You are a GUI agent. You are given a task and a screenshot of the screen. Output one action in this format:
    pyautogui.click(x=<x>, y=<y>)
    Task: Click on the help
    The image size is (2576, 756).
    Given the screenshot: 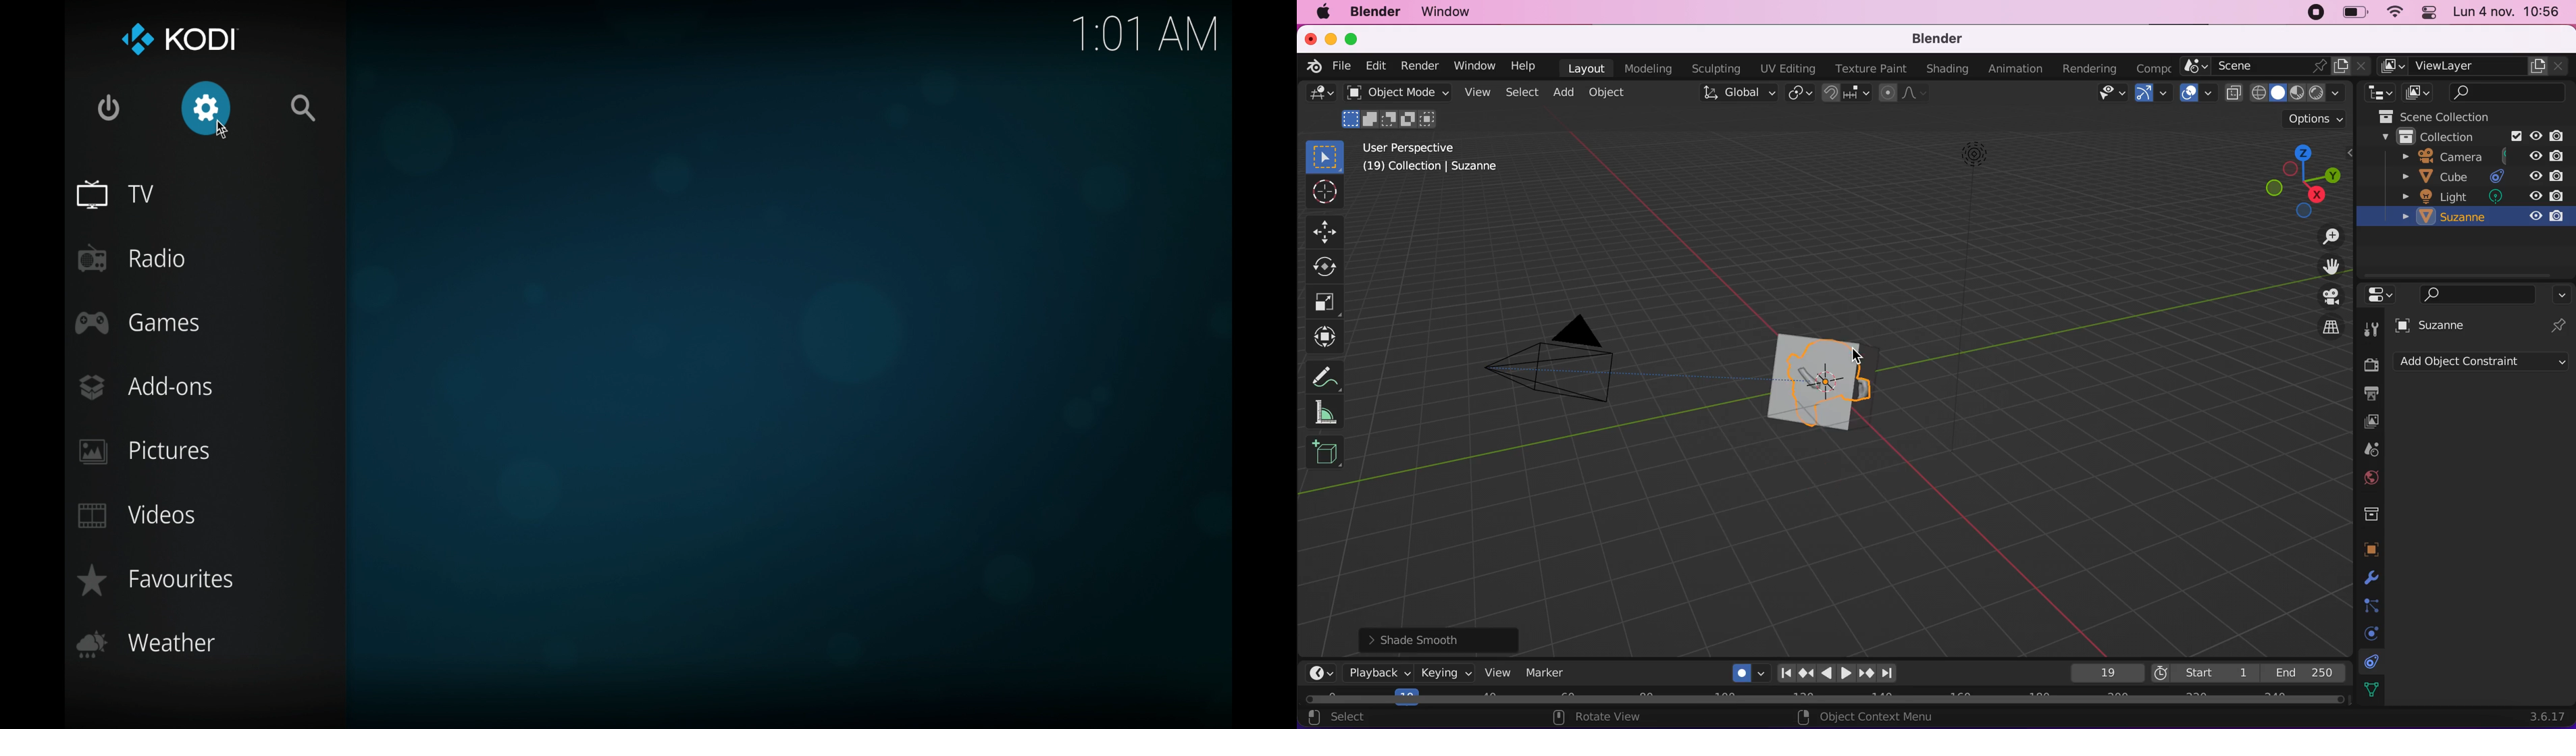 What is the action you would take?
    pyautogui.click(x=1525, y=66)
    